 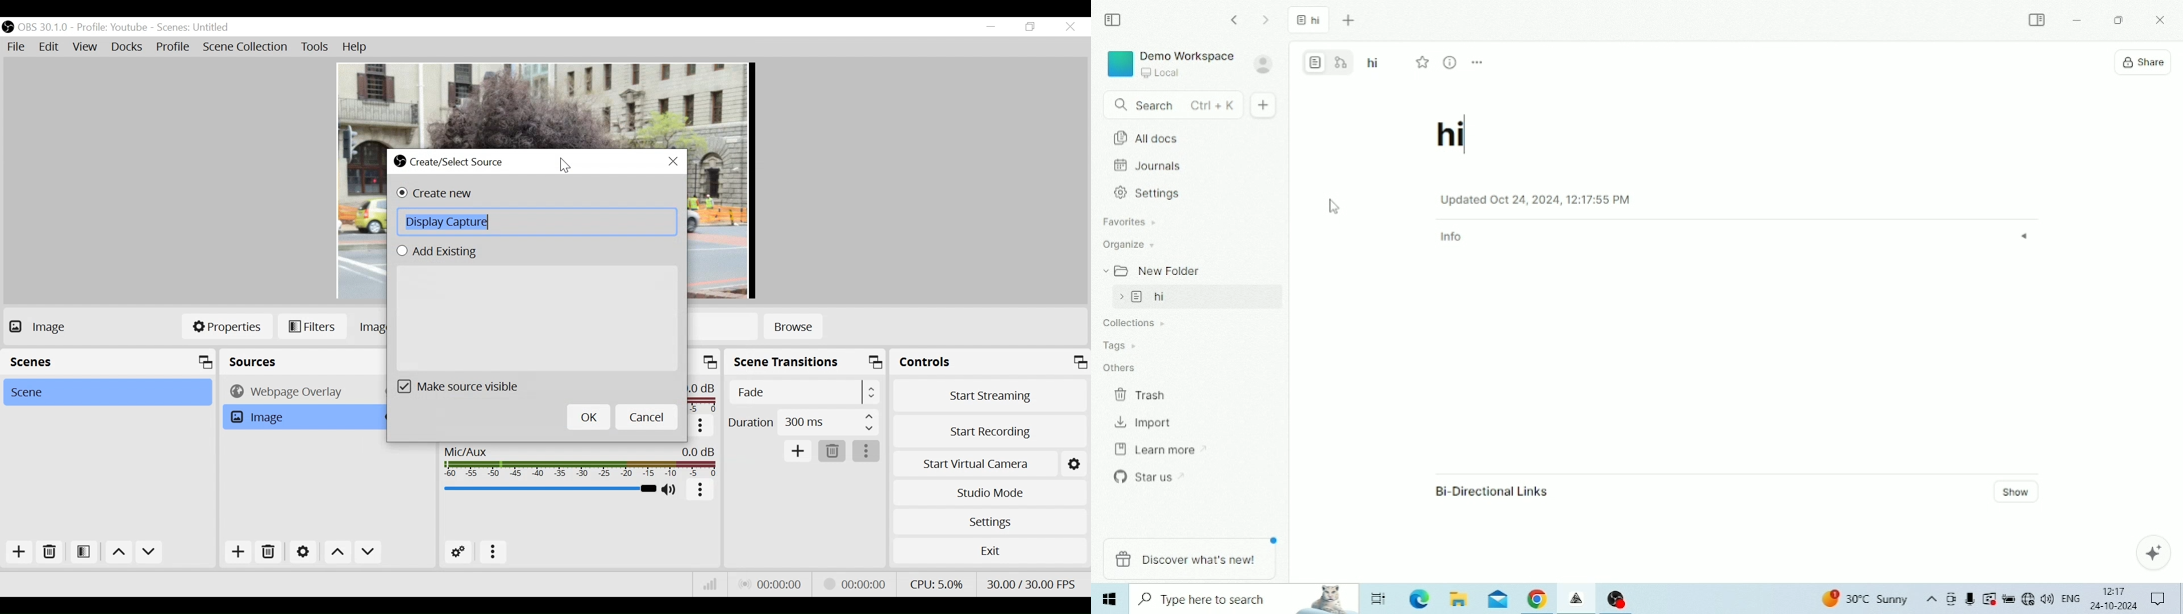 I want to click on Time, so click(x=2115, y=590).